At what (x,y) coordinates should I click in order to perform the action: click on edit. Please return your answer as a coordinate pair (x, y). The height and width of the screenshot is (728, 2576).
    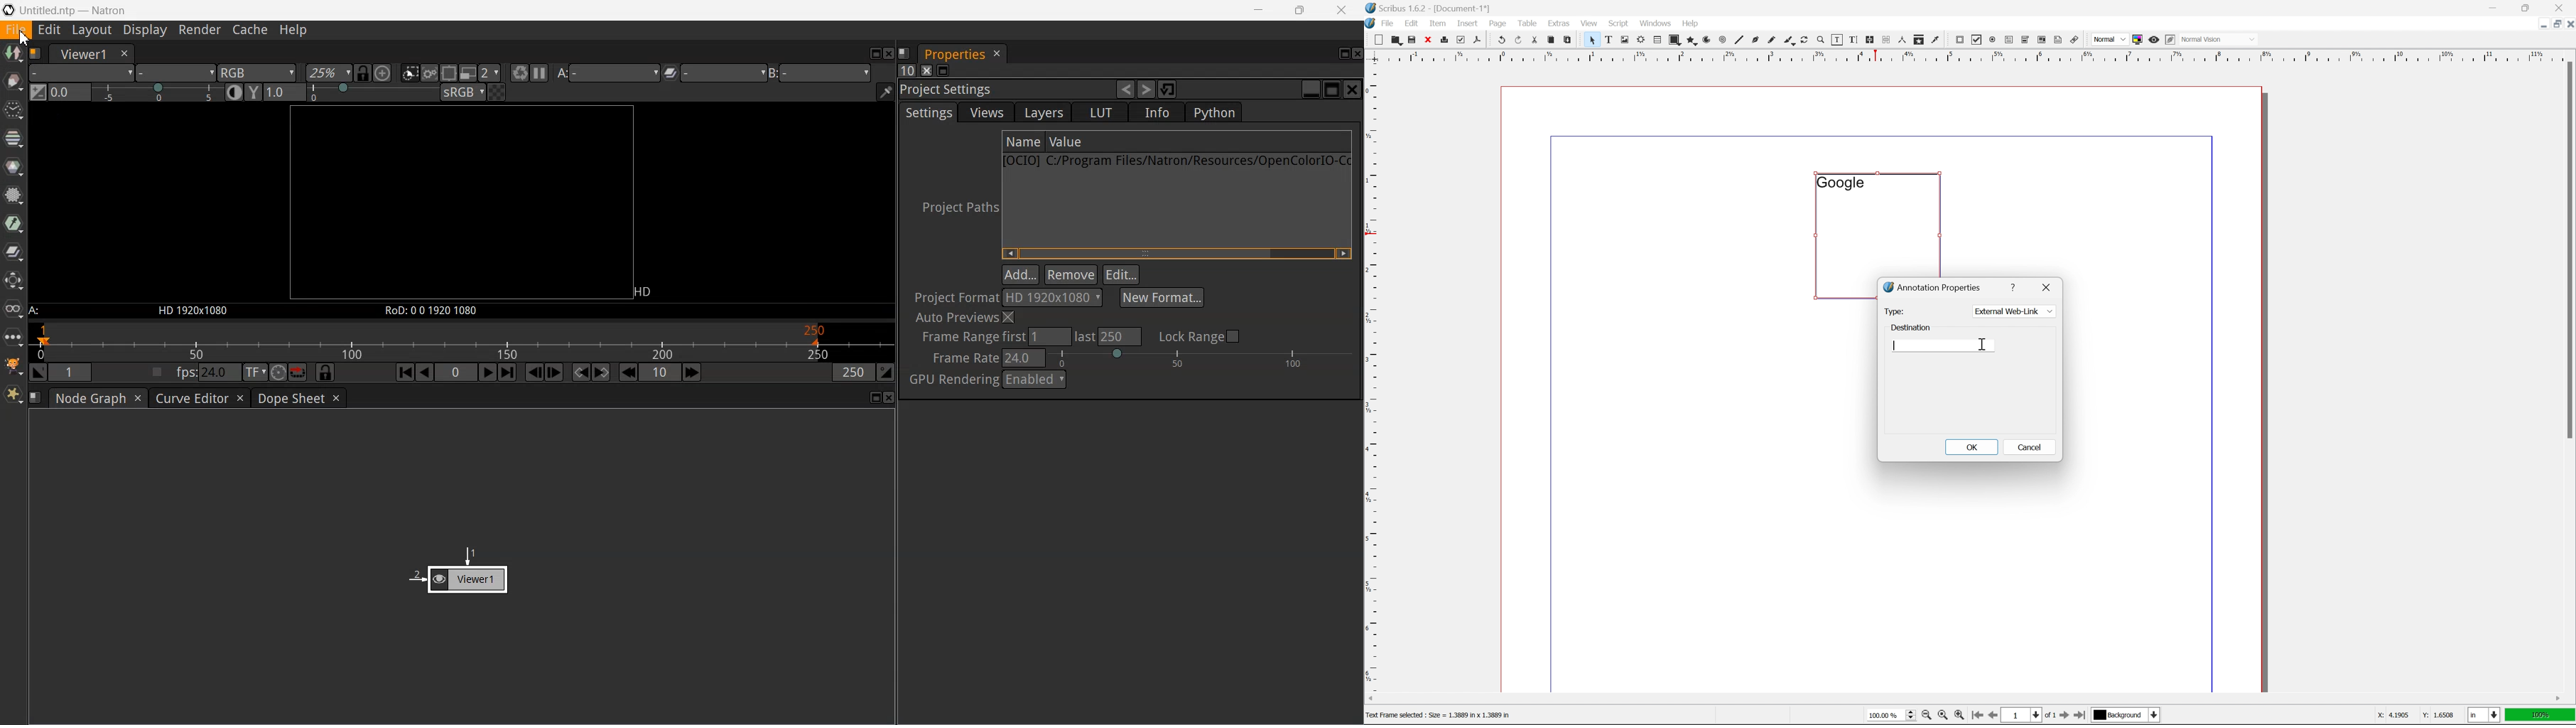
    Looking at the image, I should click on (1413, 24).